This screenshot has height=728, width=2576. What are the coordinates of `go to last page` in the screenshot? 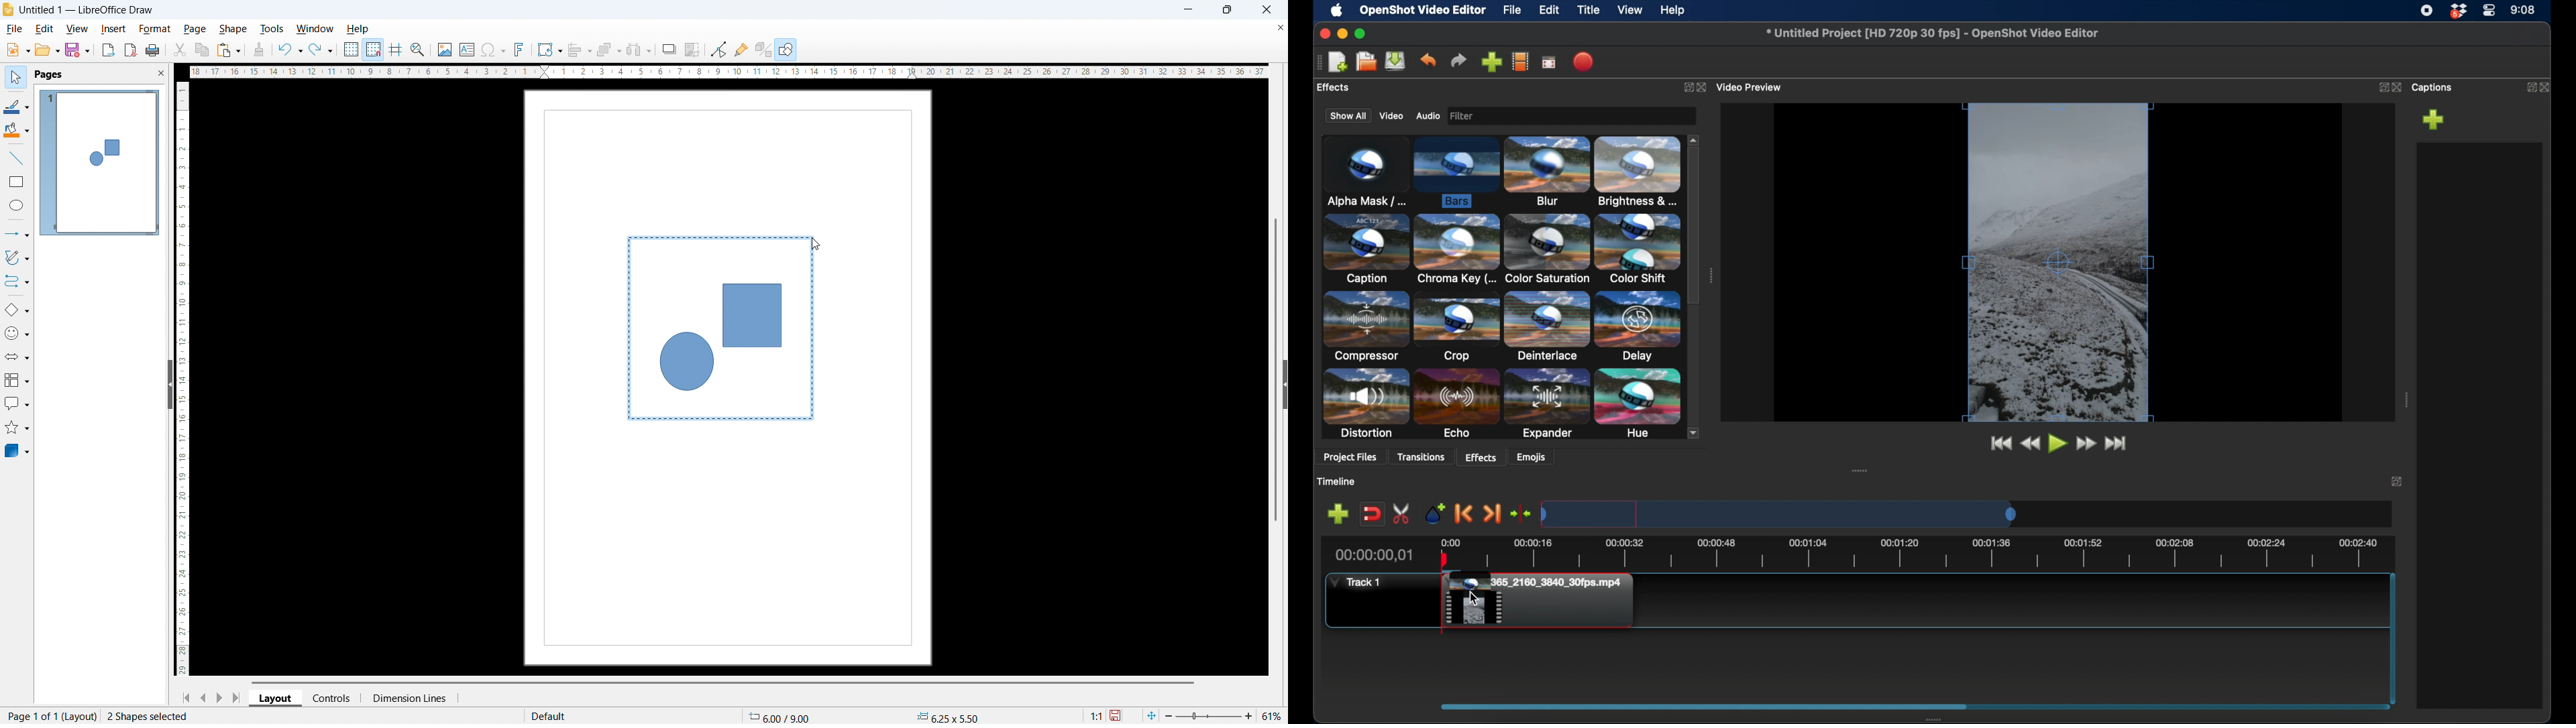 It's located at (239, 699).